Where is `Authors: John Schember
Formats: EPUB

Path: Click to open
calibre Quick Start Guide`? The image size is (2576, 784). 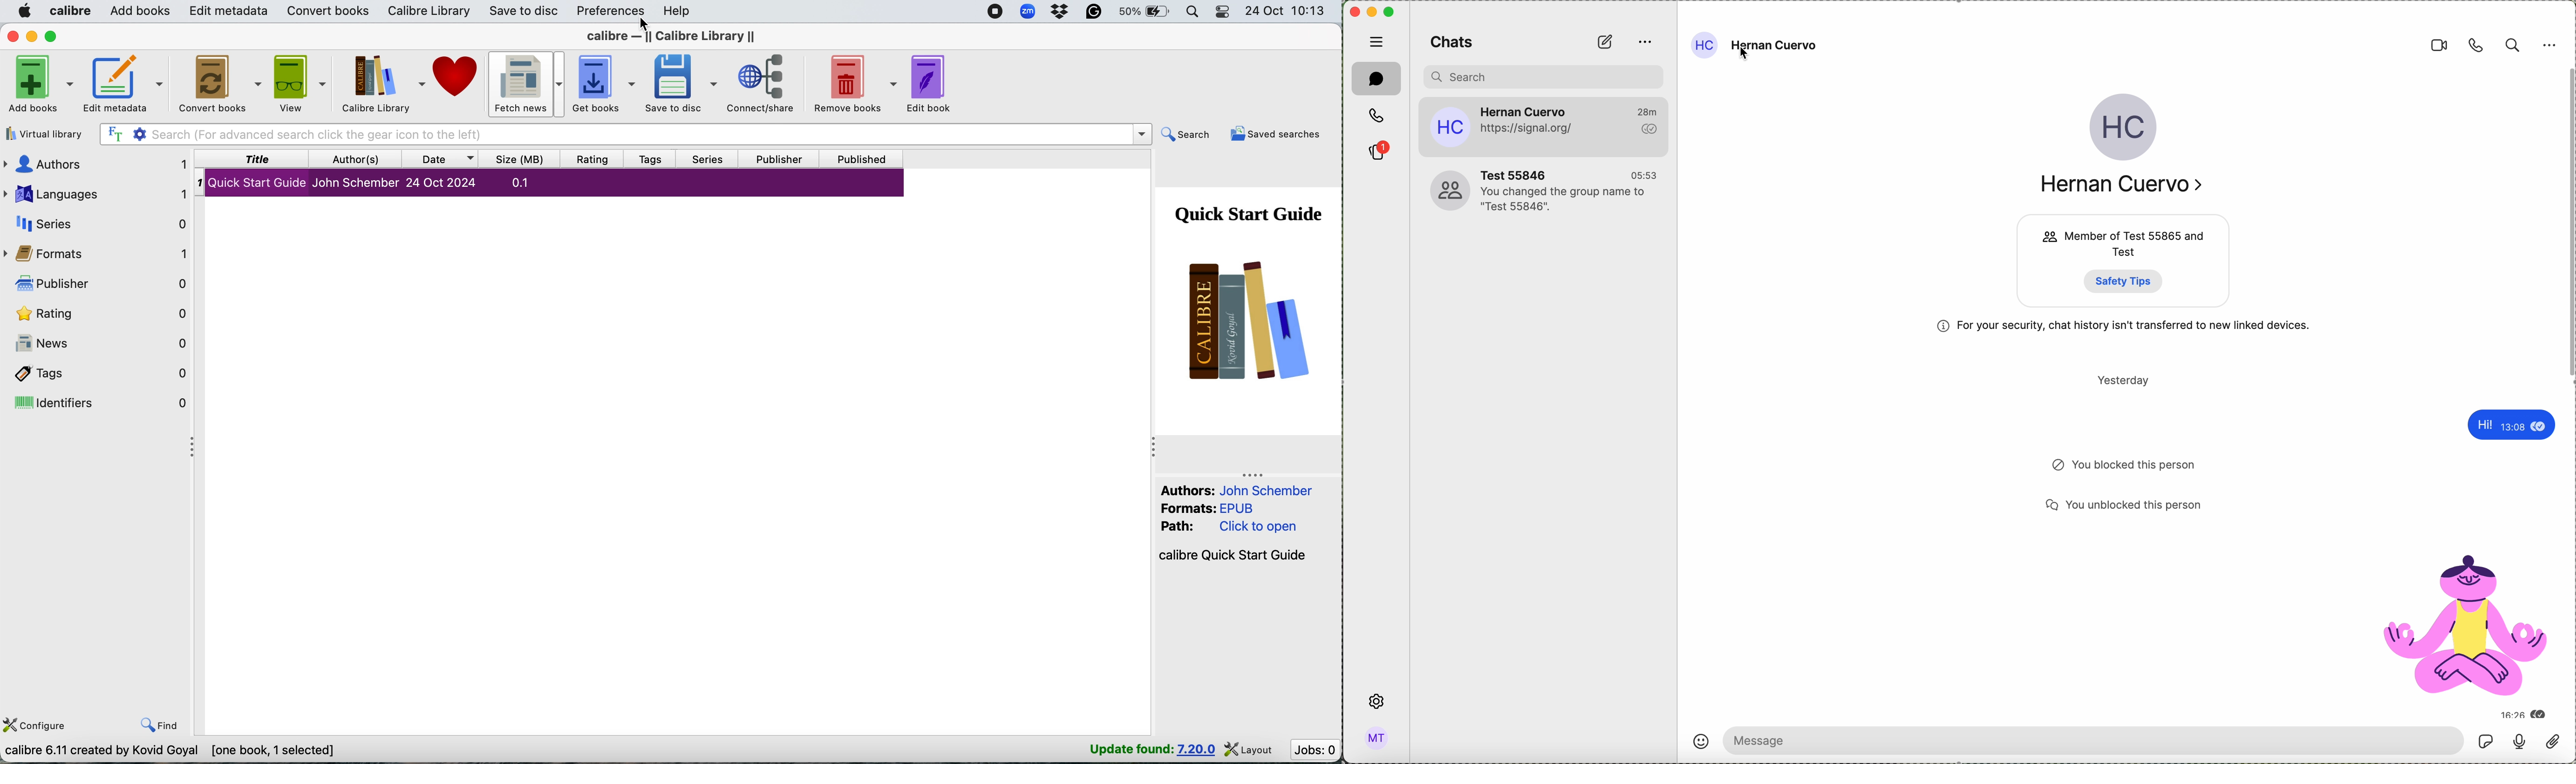
Authors: John Schember
Formats: EPUB

Path: Click to open
calibre Quick Start Guide is located at coordinates (1235, 525).